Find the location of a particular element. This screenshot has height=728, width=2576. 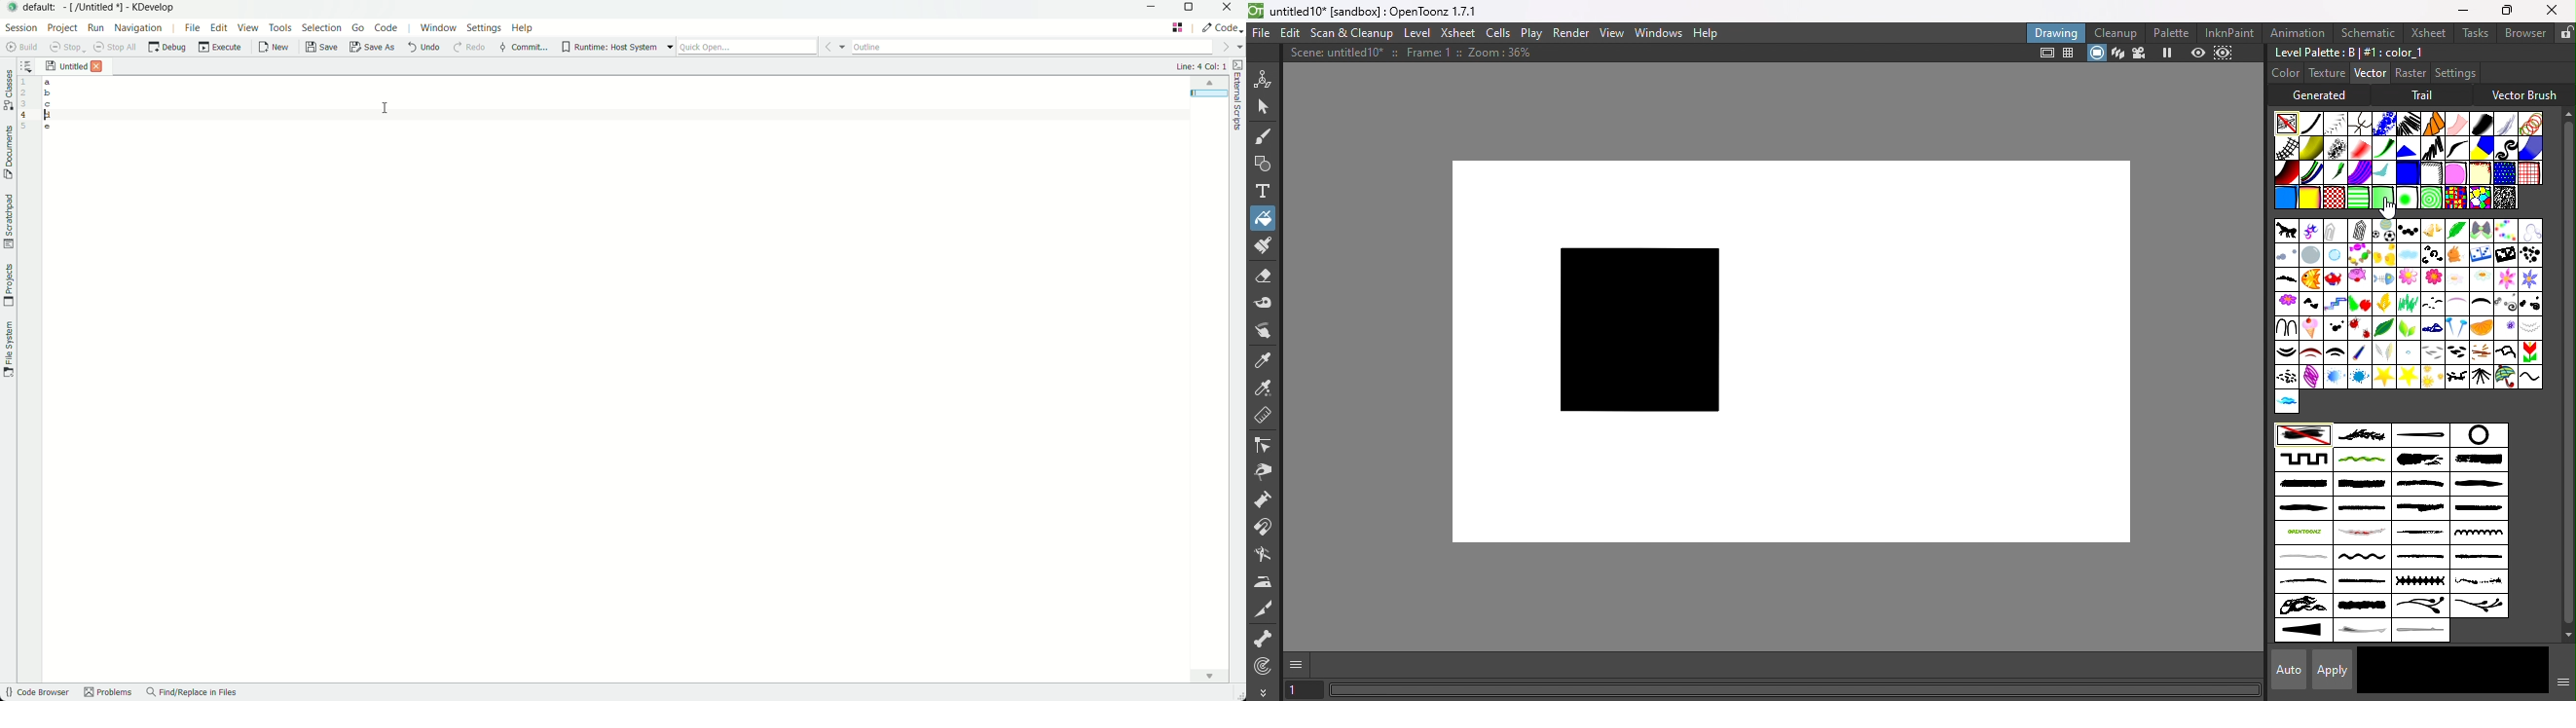

Arc is located at coordinates (2311, 231).